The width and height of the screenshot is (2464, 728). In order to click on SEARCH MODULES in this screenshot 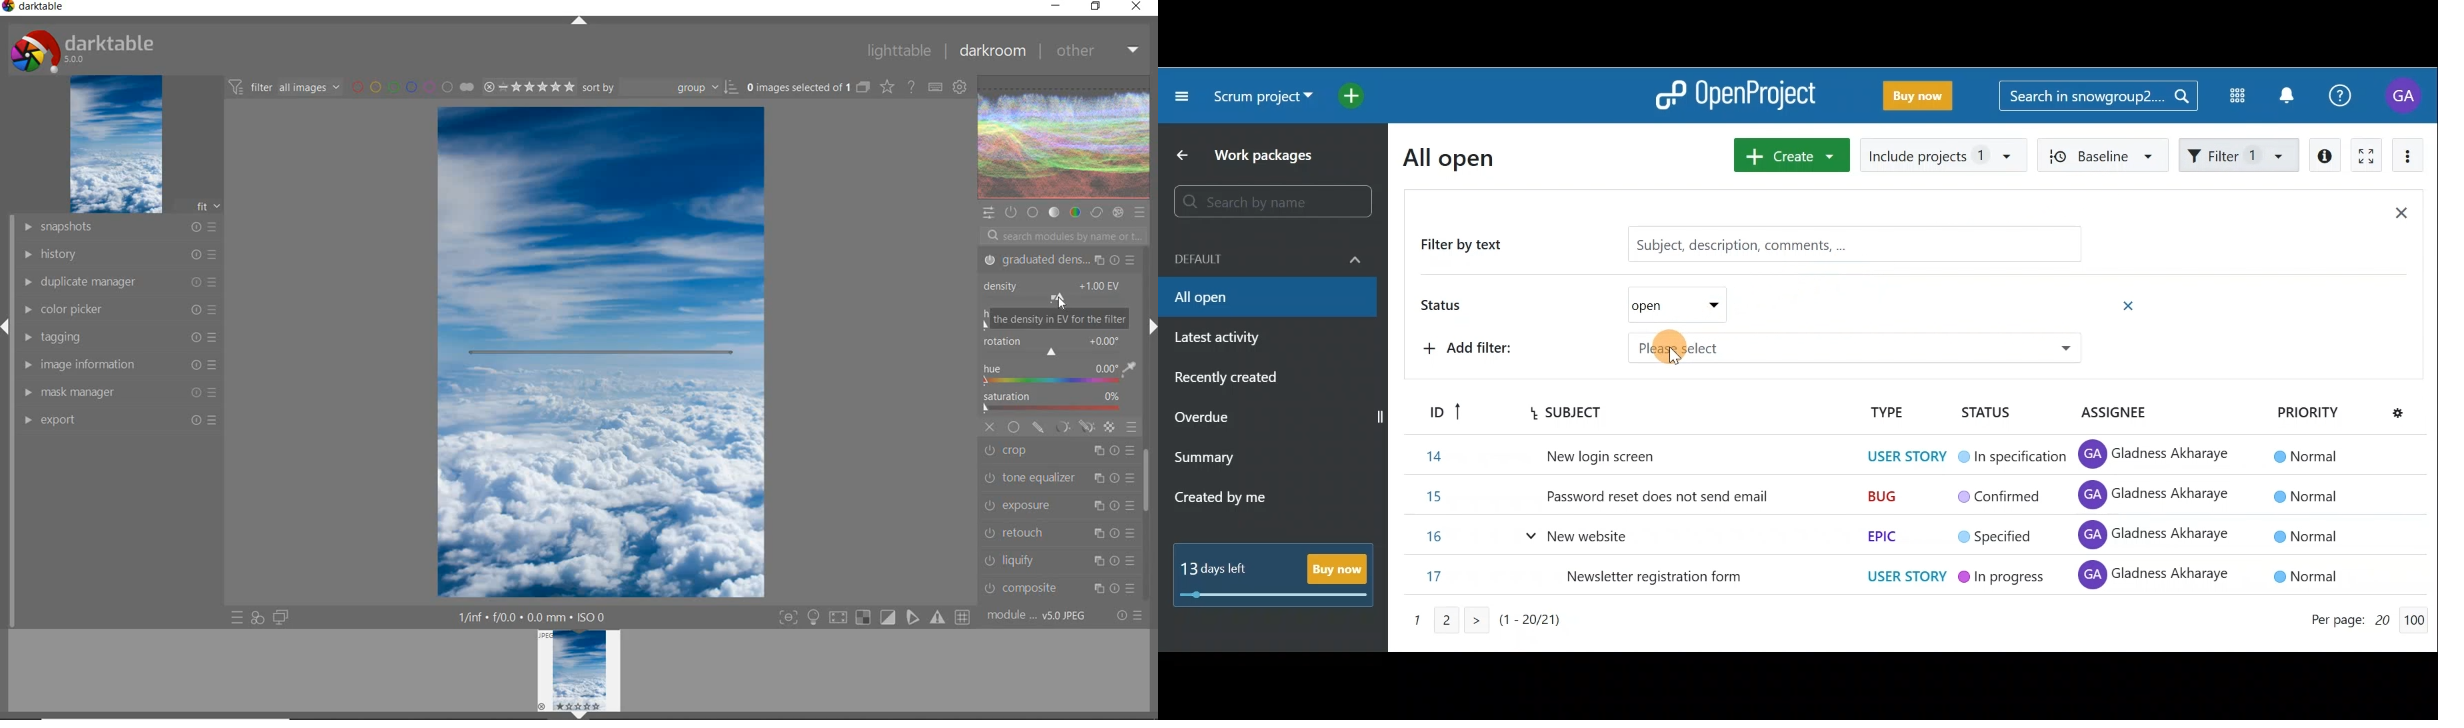, I will do `click(1064, 236)`.